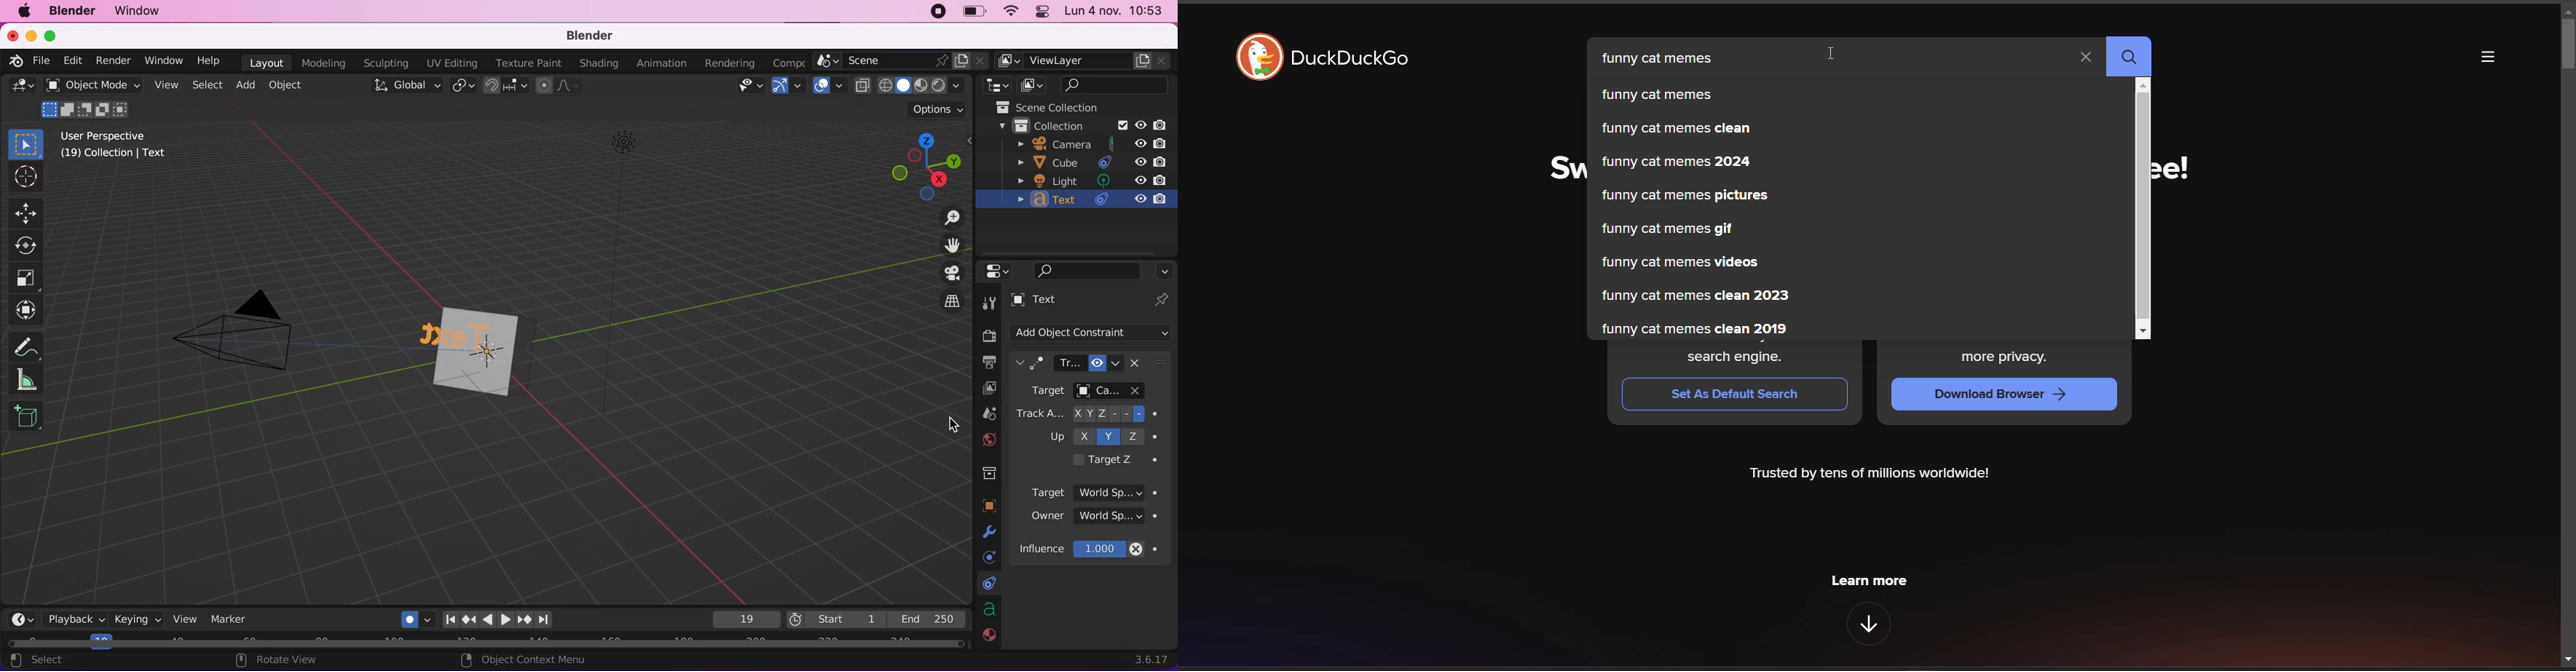 This screenshot has width=2576, height=672. Describe the element at coordinates (1098, 436) in the screenshot. I see `up xyz` at that location.